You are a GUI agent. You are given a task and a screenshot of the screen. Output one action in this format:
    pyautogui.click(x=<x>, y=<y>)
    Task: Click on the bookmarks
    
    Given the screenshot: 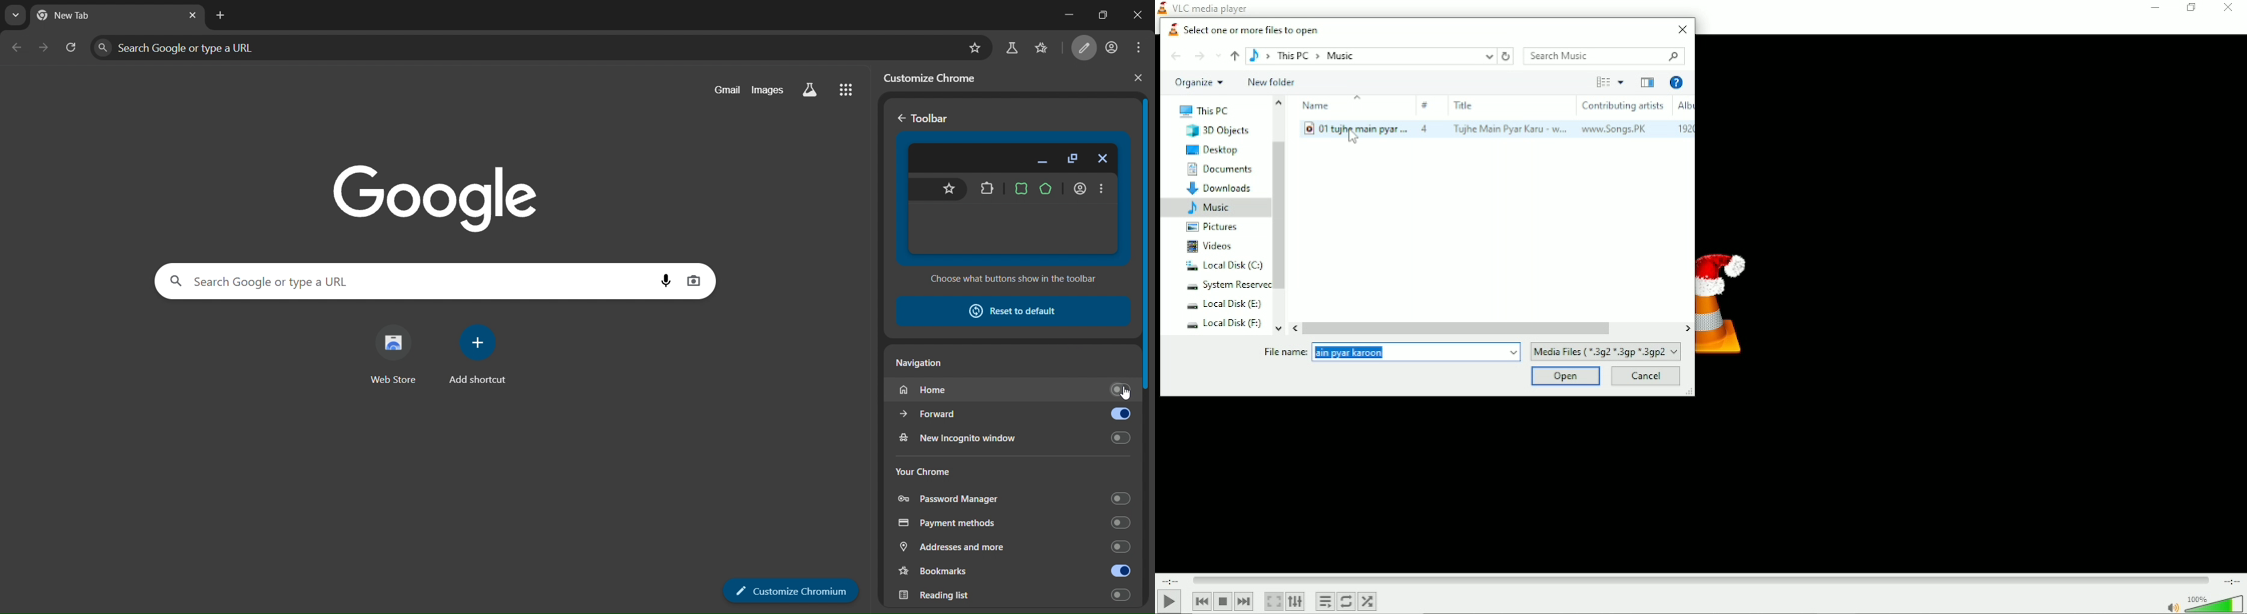 What is the action you would take?
    pyautogui.click(x=1050, y=46)
    